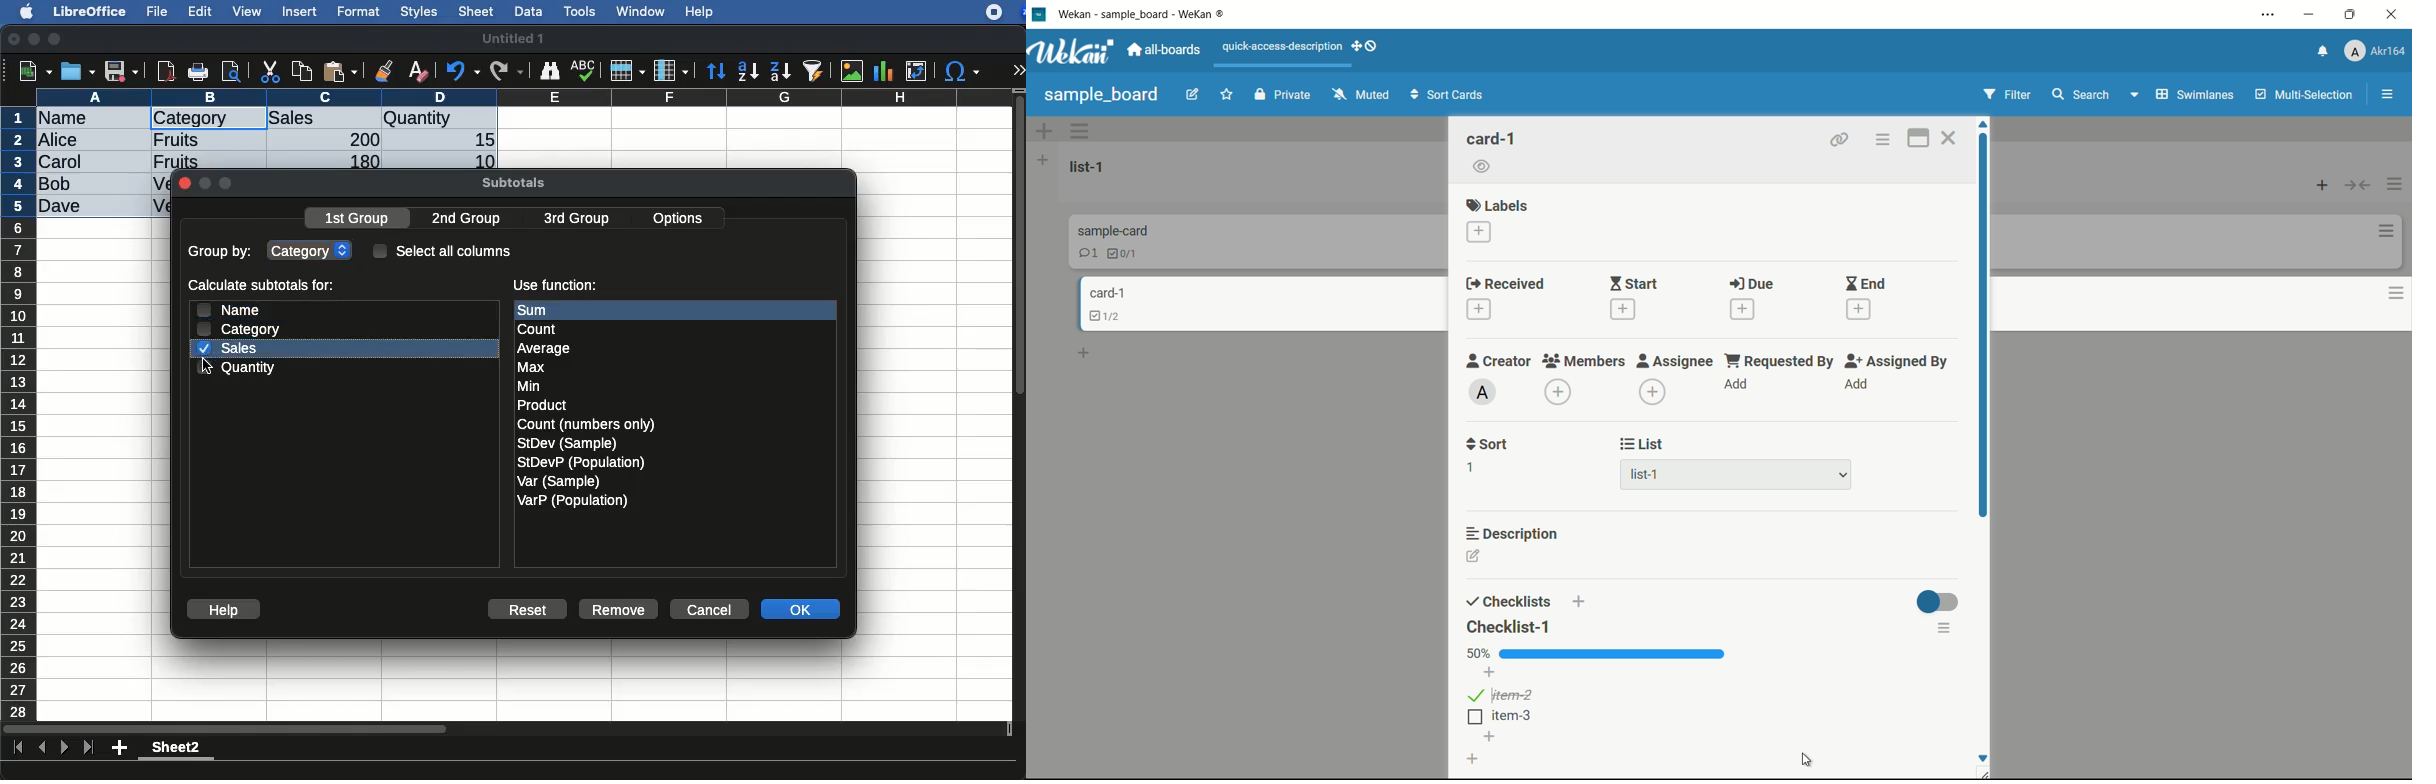  What do you see at coordinates (572, 501) in the screenshot?
I see `VarP (Population)` at bounding box center [572, 501].